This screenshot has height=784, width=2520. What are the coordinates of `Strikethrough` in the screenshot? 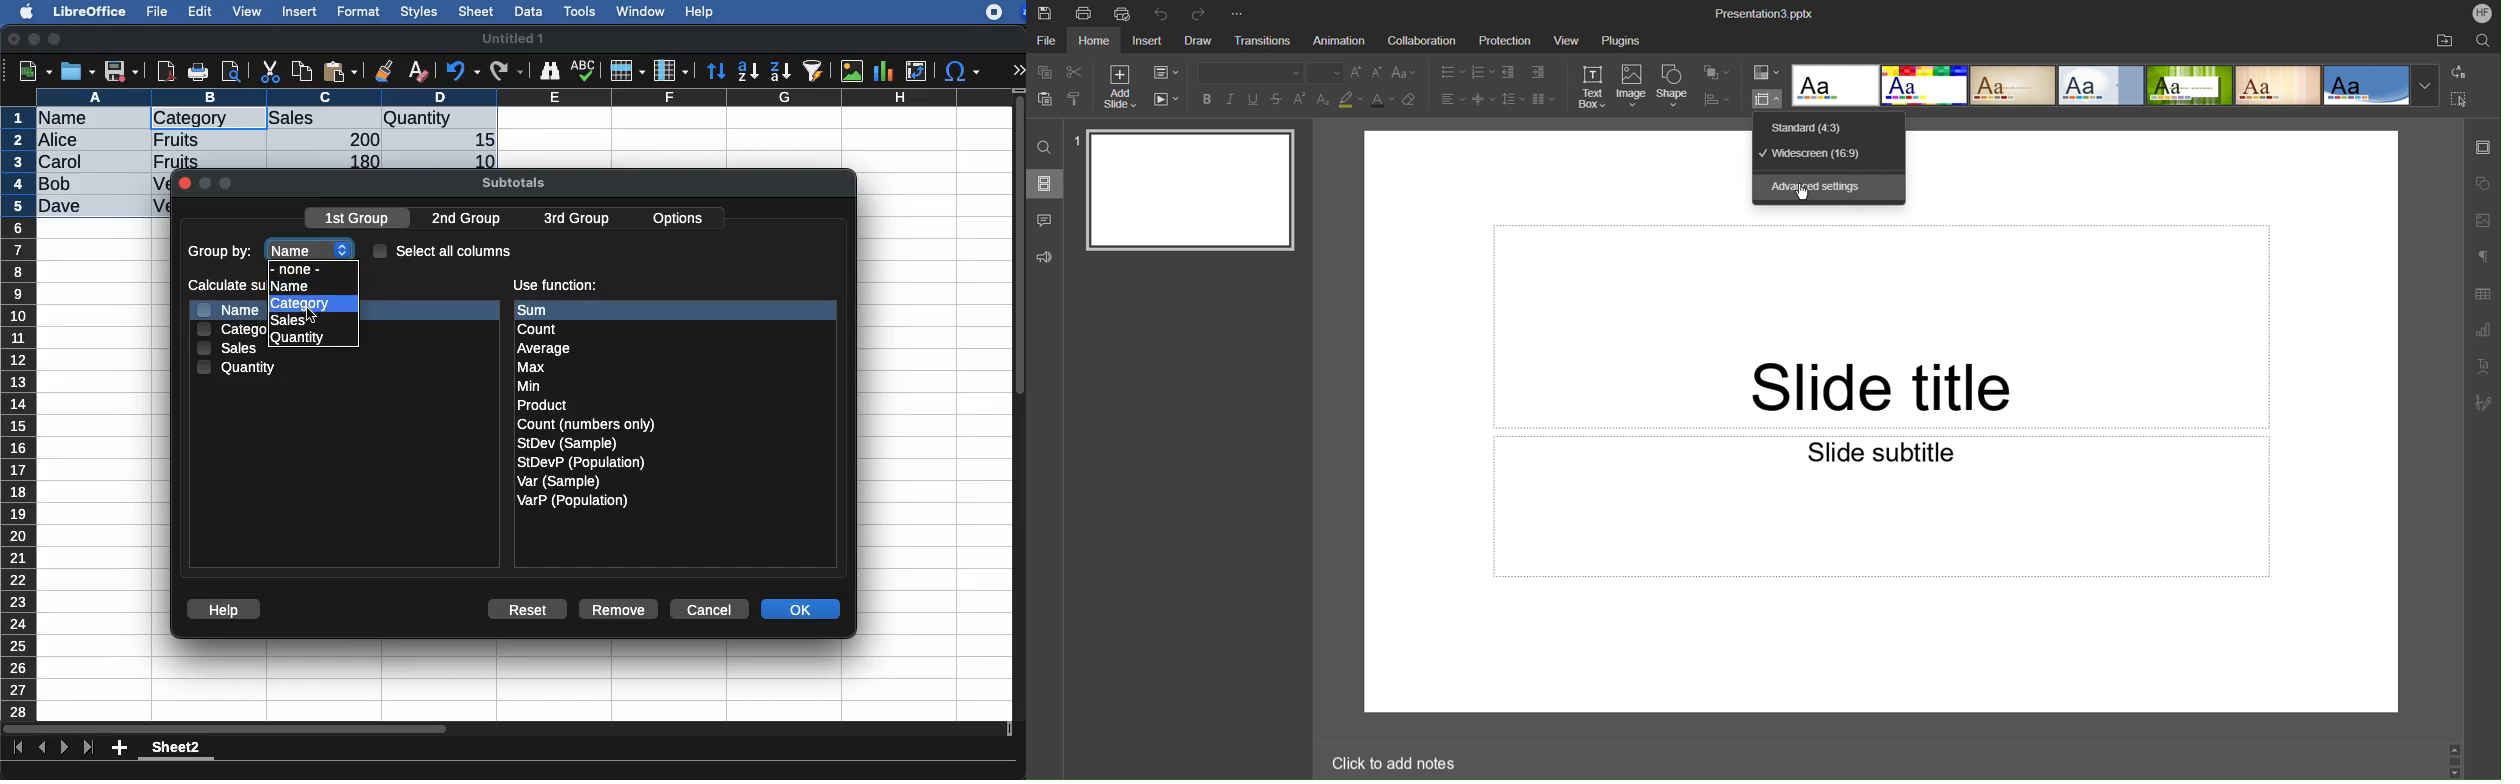 It's located at (1278, 100).